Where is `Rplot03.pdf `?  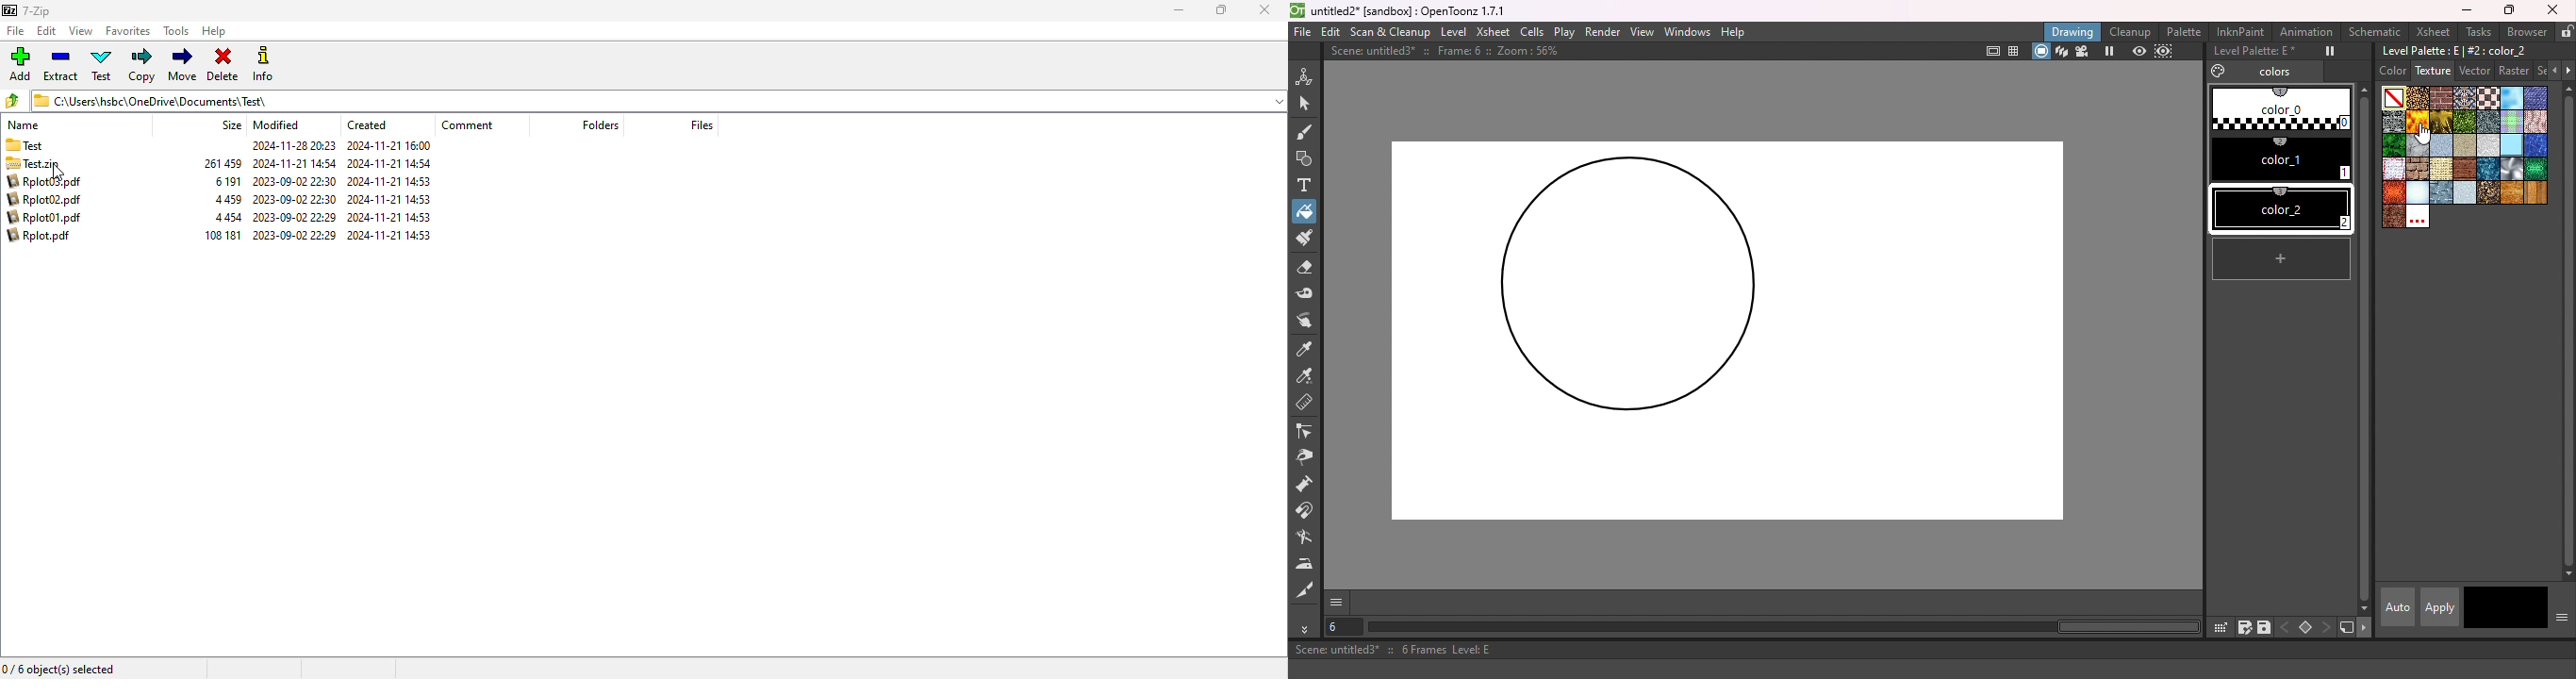 Rplot03.pdf  is located at coordinates (50, 181).